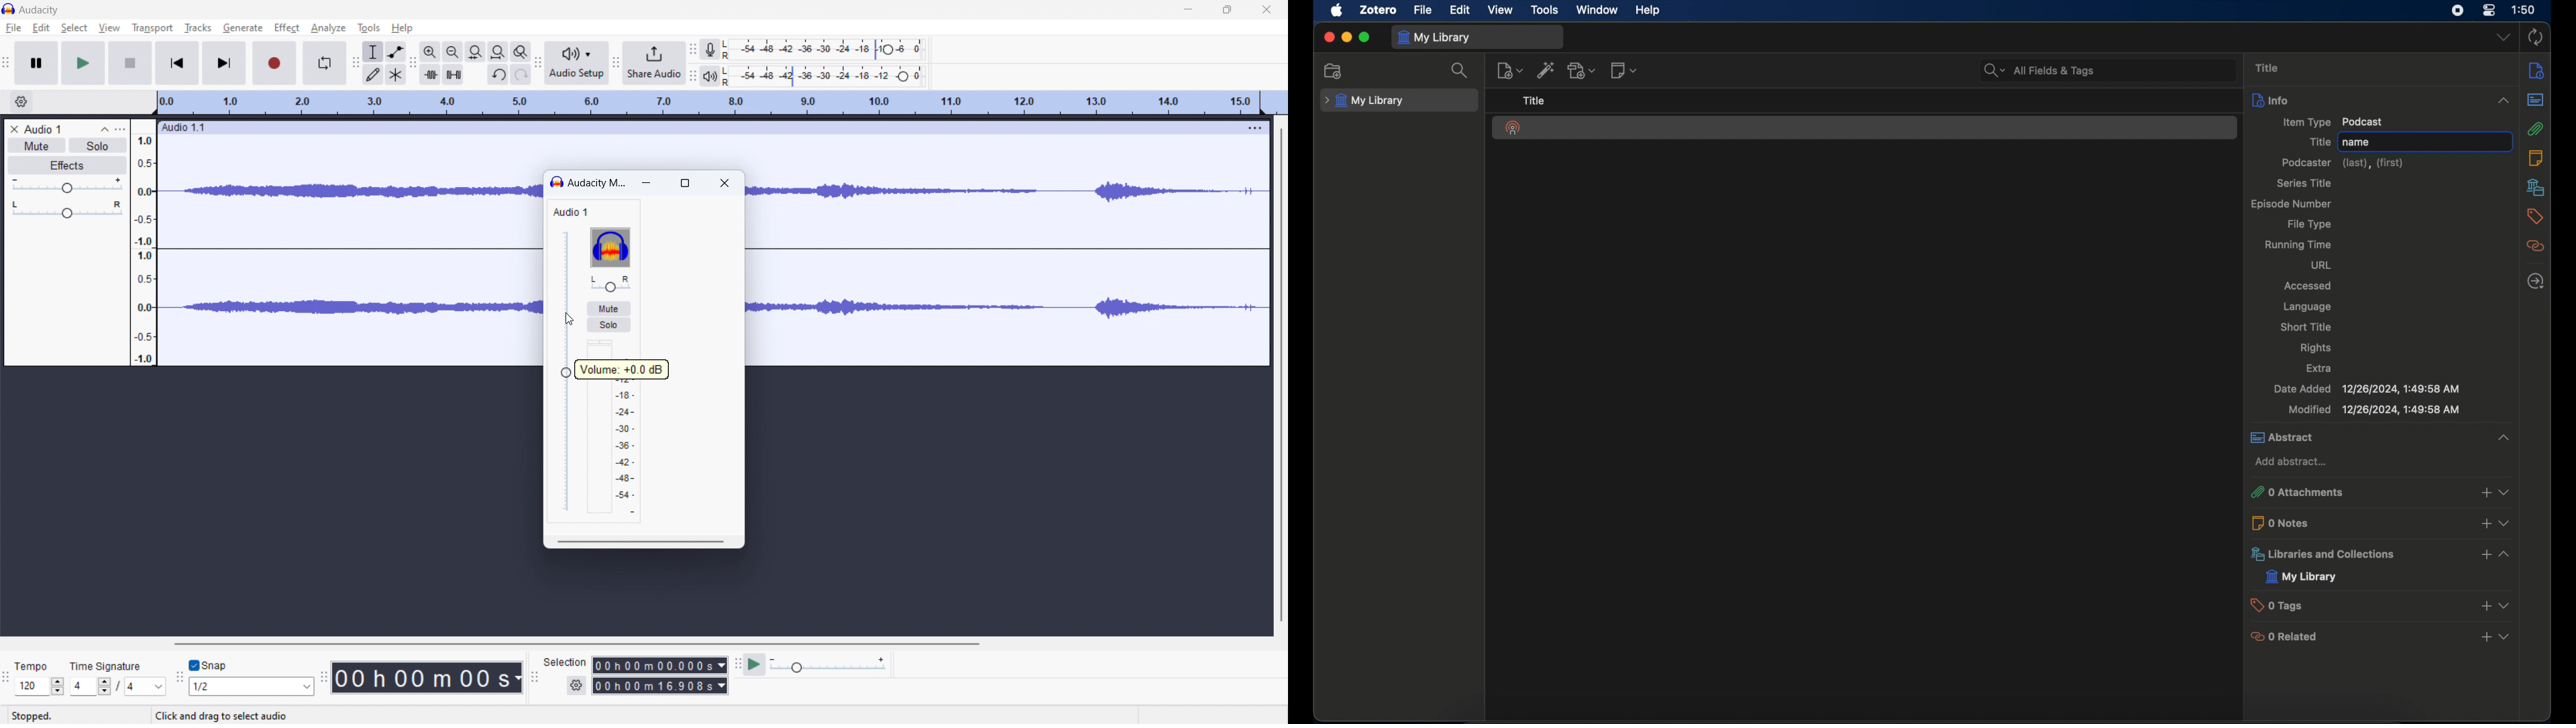  What do you see at coordinates (2290, 204) in the screenshot?
I see `episode number` at bounding box center [2290, 204].